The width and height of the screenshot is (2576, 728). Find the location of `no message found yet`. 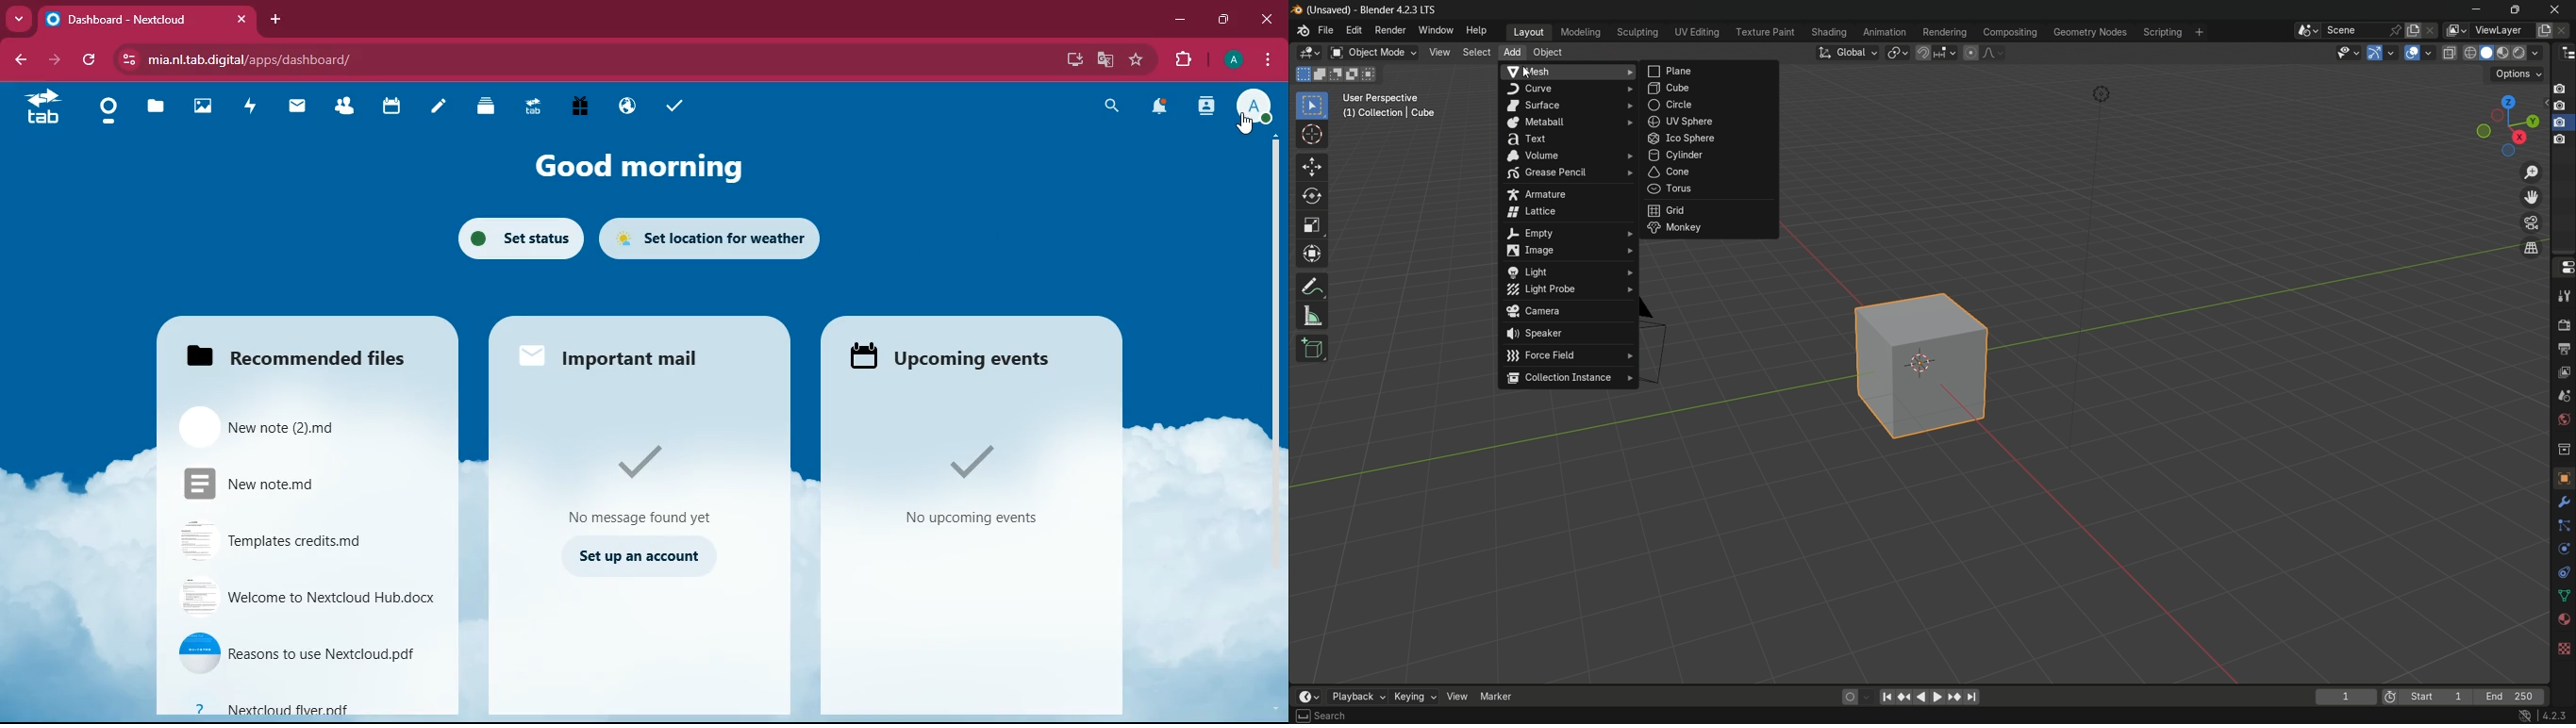

no message found yet is located at coordinates (648, 481).